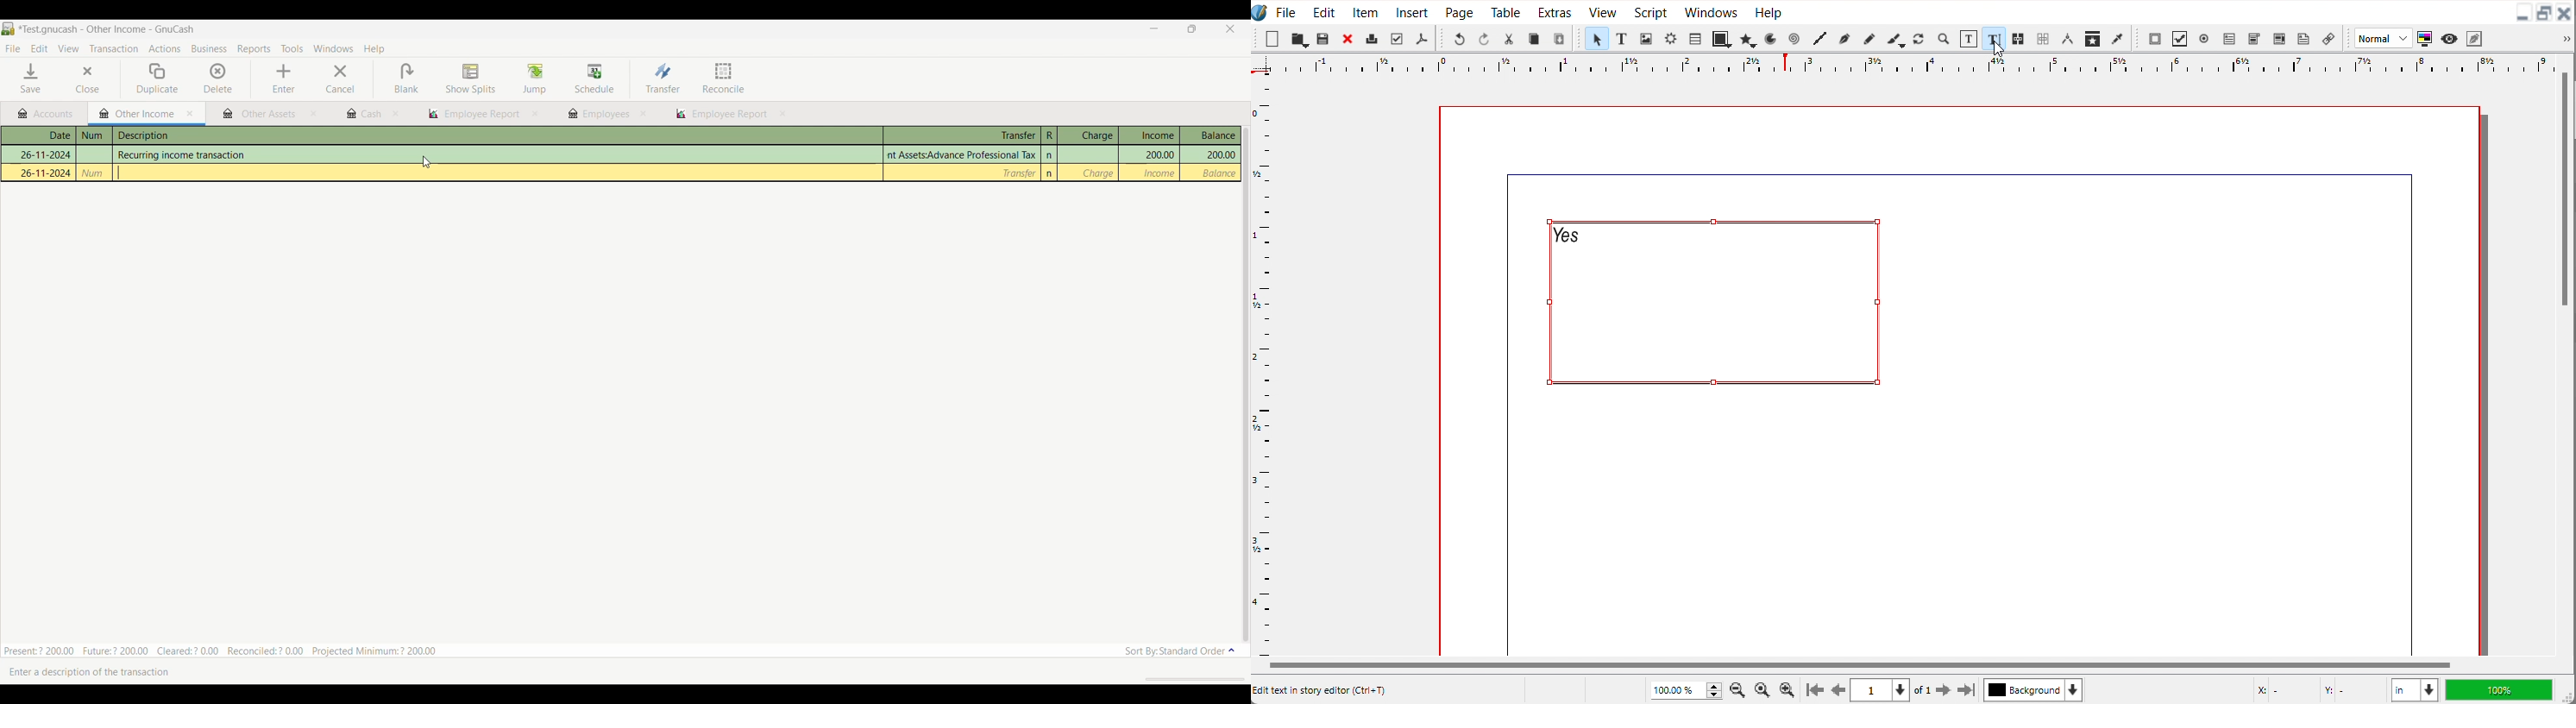 The width and height of the screenshot is (2576, 728). Describe the element at coordinates (1413, 11) in the screenshot. I see `Insert` at that location.